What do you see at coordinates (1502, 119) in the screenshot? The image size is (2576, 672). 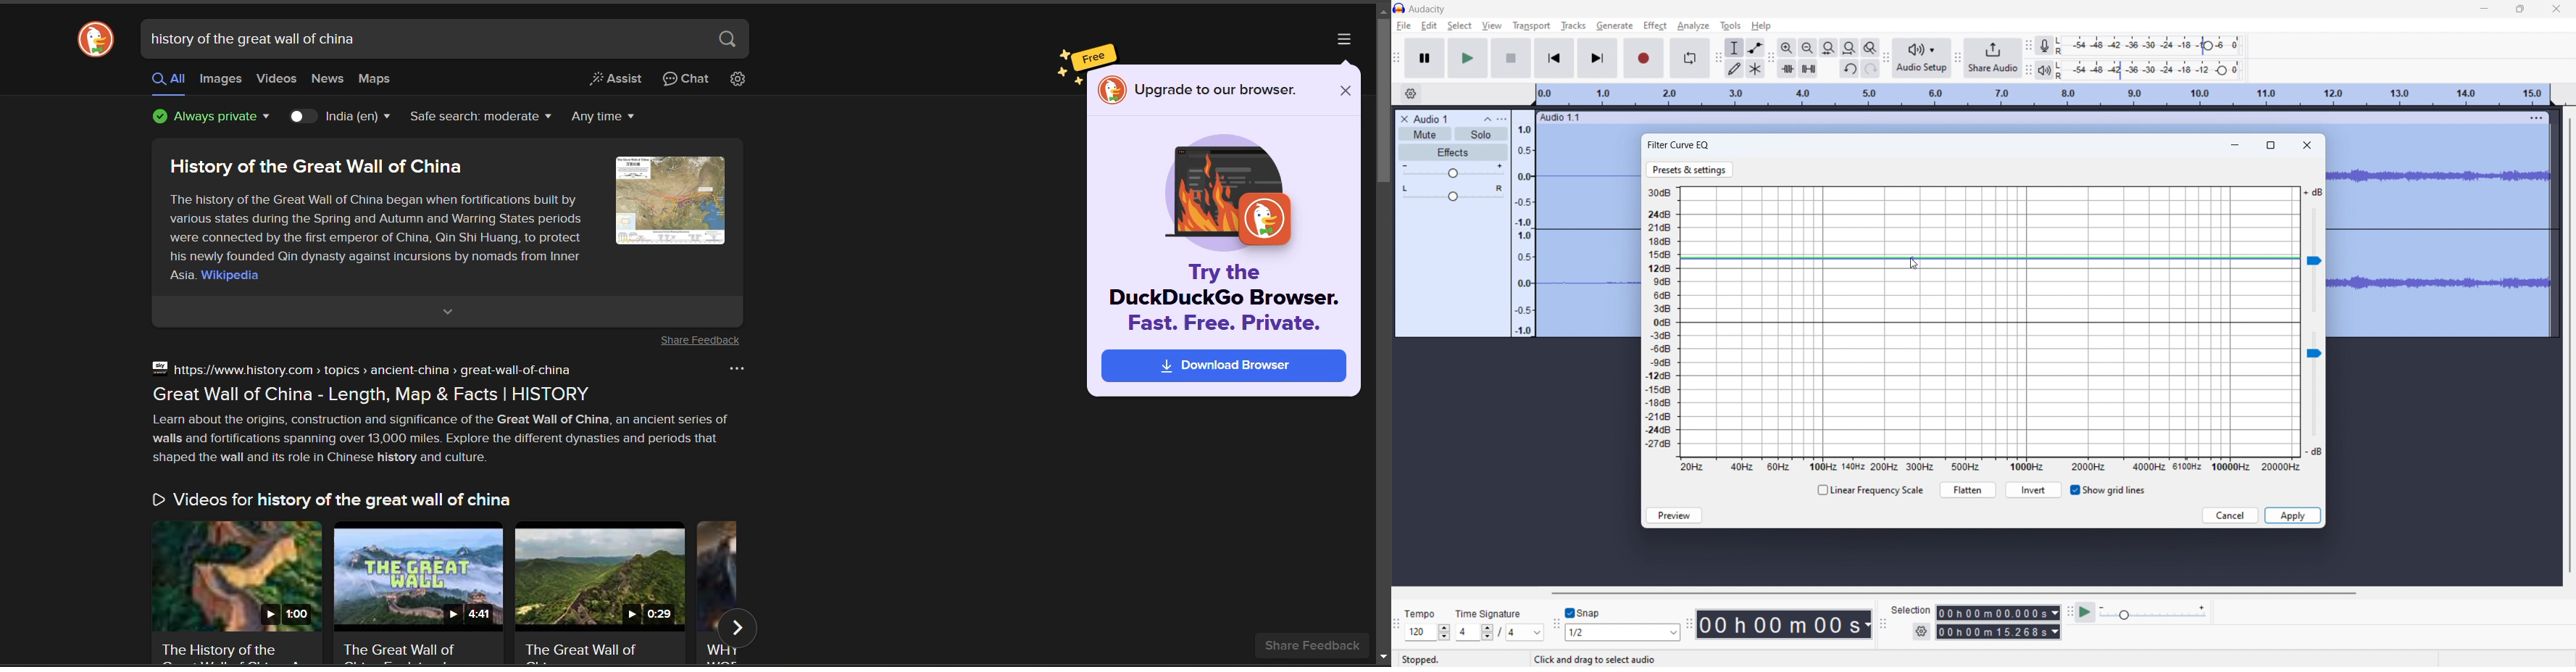 I see `view menu` at bounding box center [1502, 119].